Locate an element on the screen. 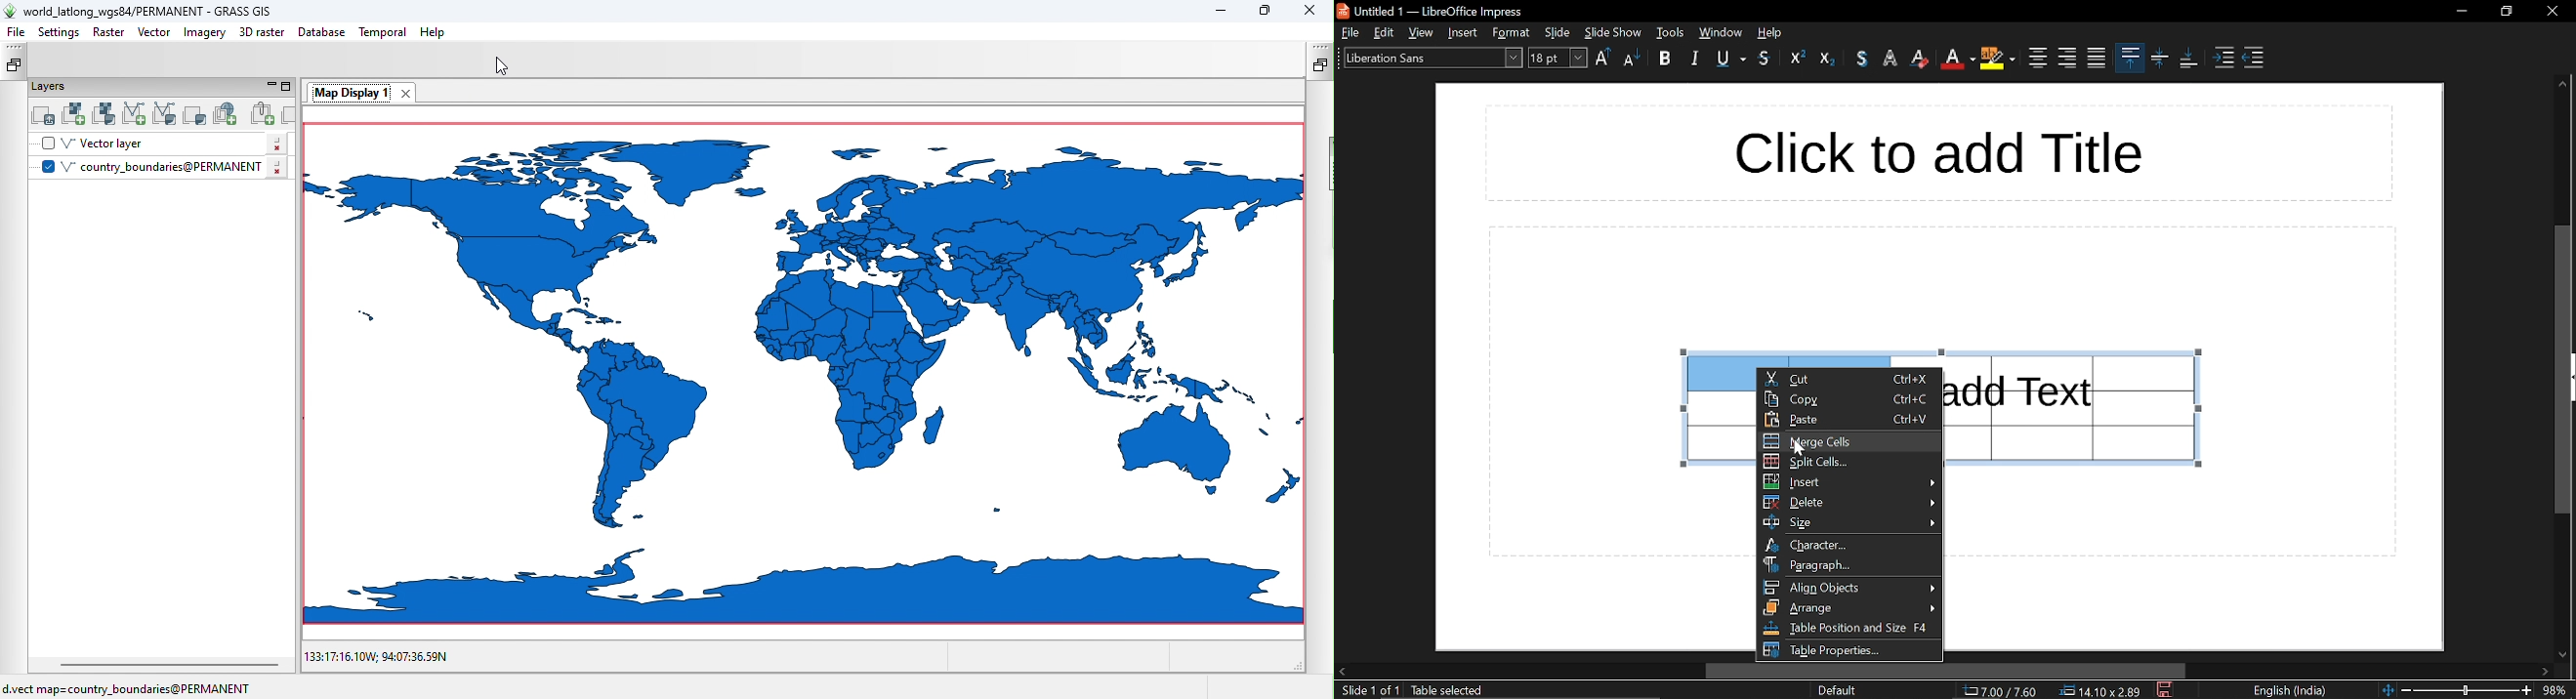  edit is located at coordinates (1384, 32).